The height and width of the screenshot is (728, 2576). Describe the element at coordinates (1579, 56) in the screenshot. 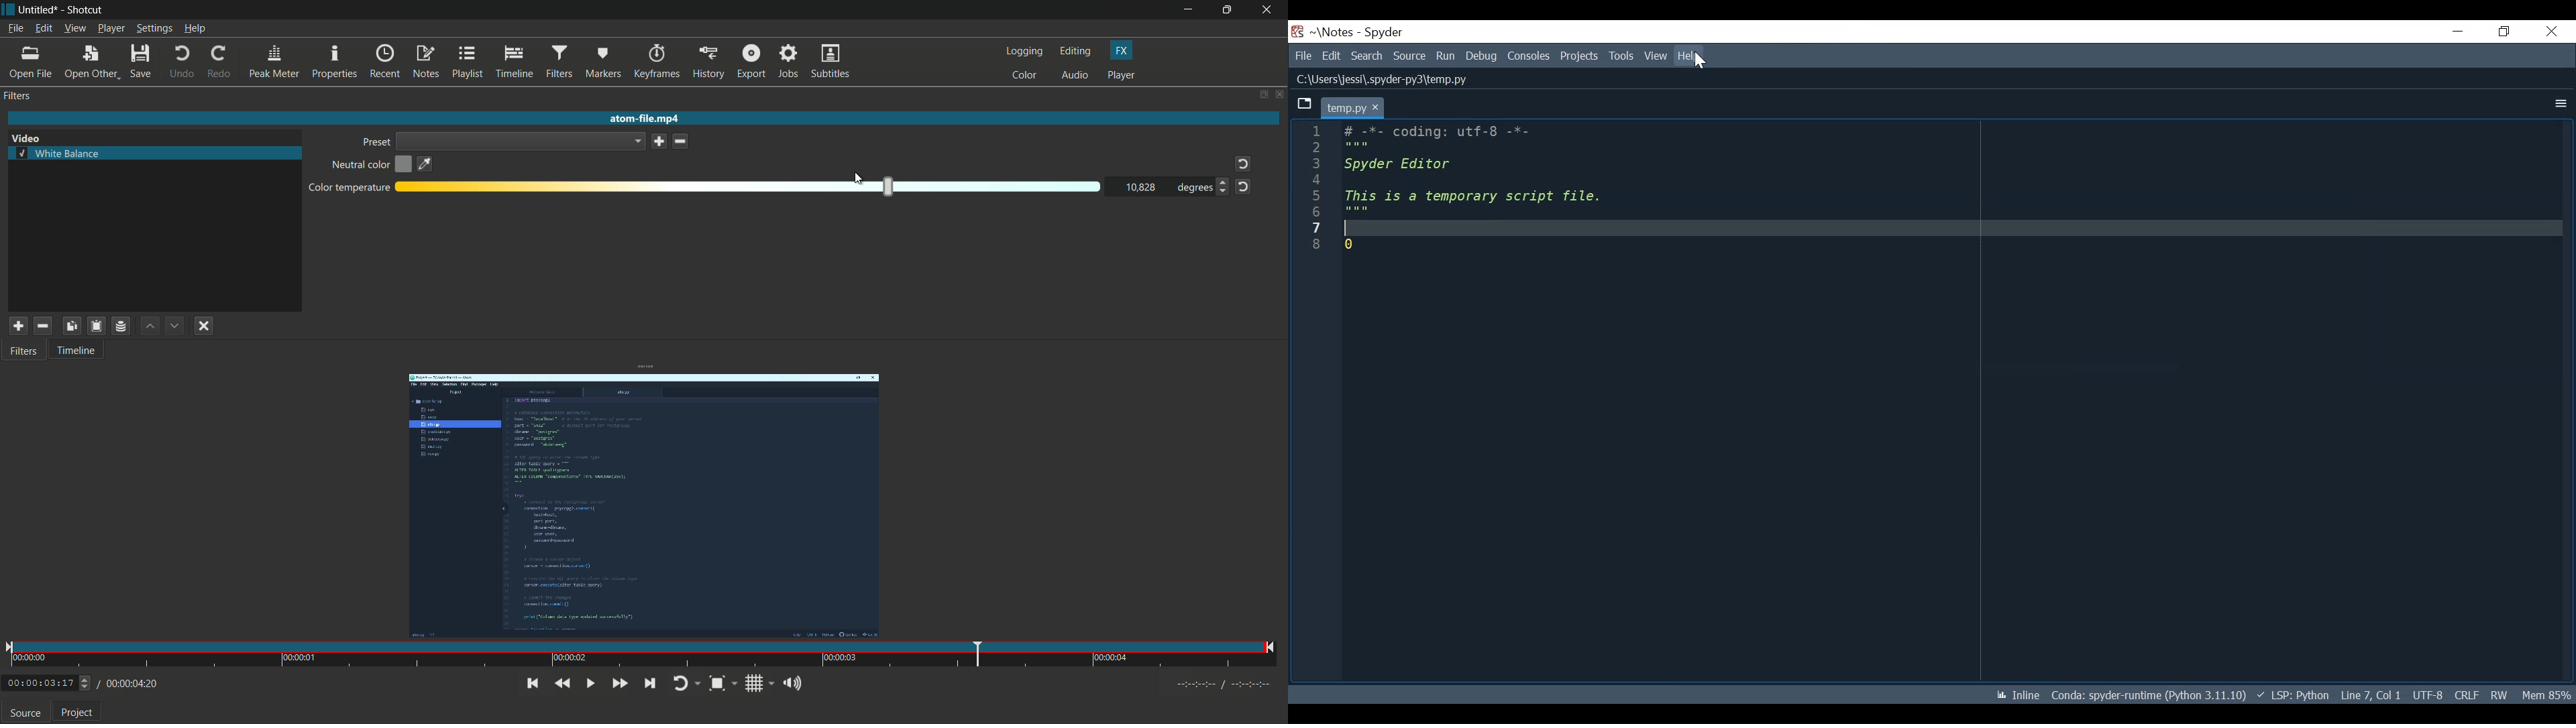

I see `Projects` at that location.